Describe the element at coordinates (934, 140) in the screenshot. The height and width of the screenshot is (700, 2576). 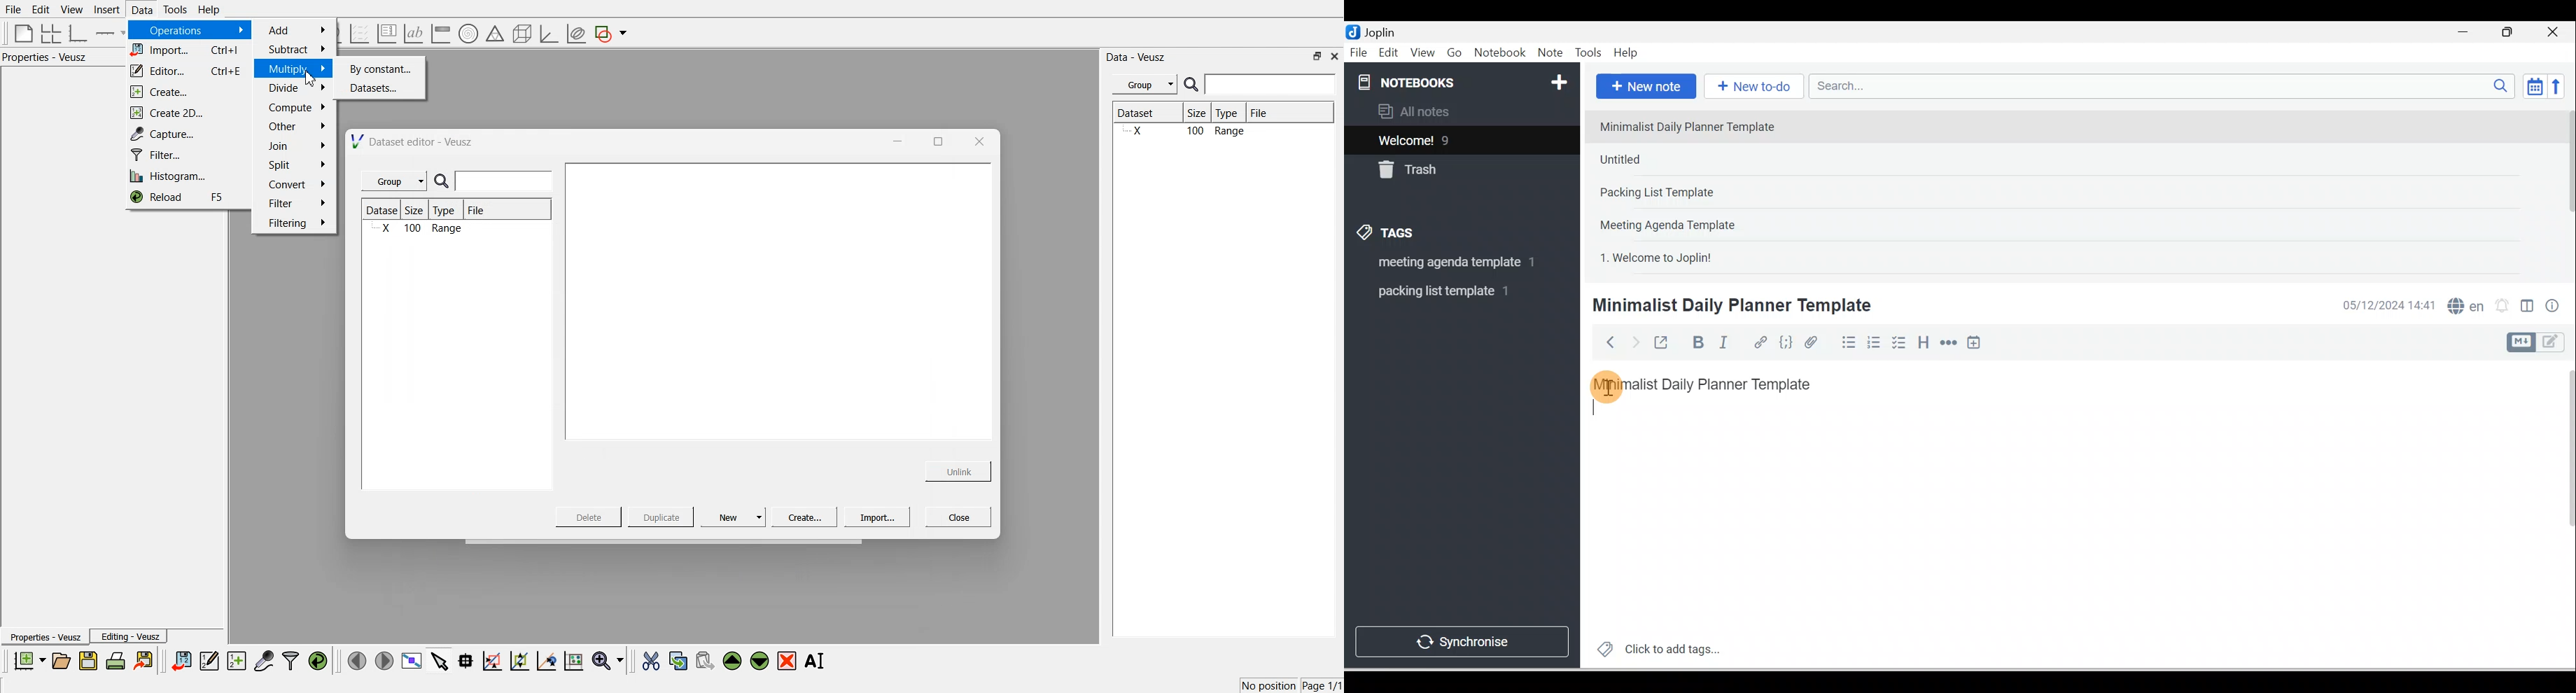
I see `maximise` at that location.